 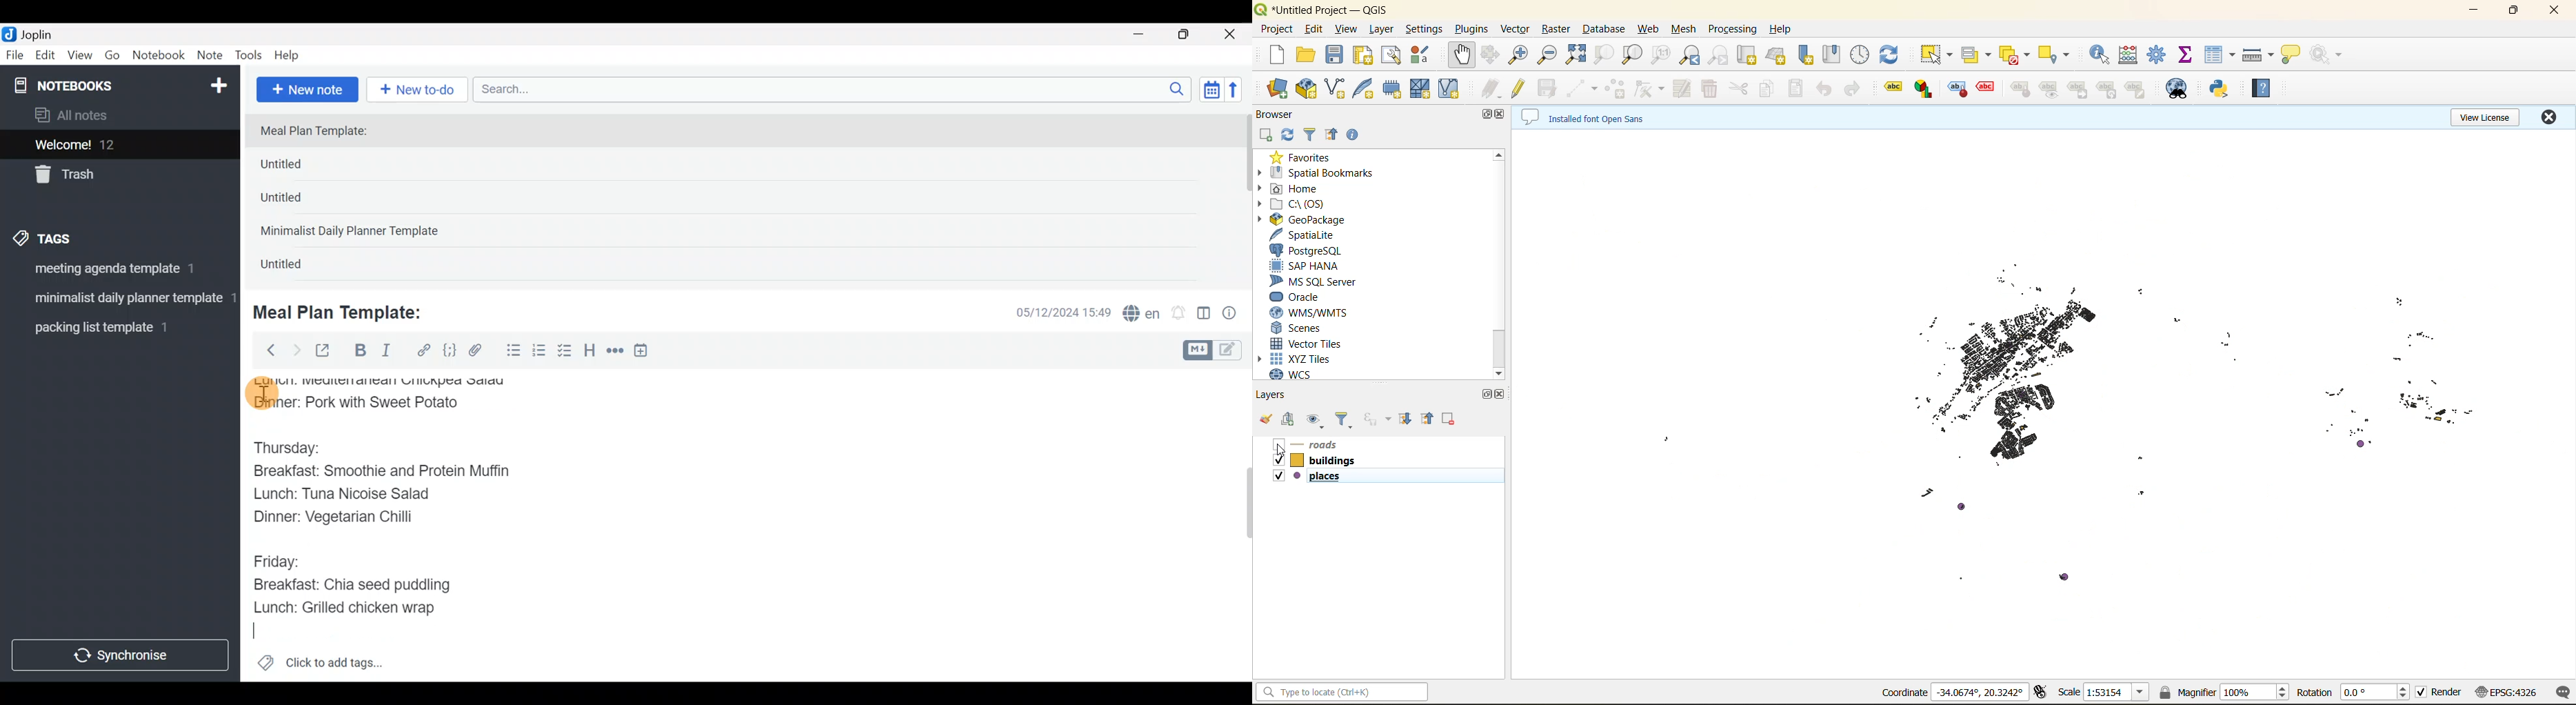 What do you see at coordinates (320, 667) in the screenshot?
I see `Click to add tags` at bounding box center [320, 667].